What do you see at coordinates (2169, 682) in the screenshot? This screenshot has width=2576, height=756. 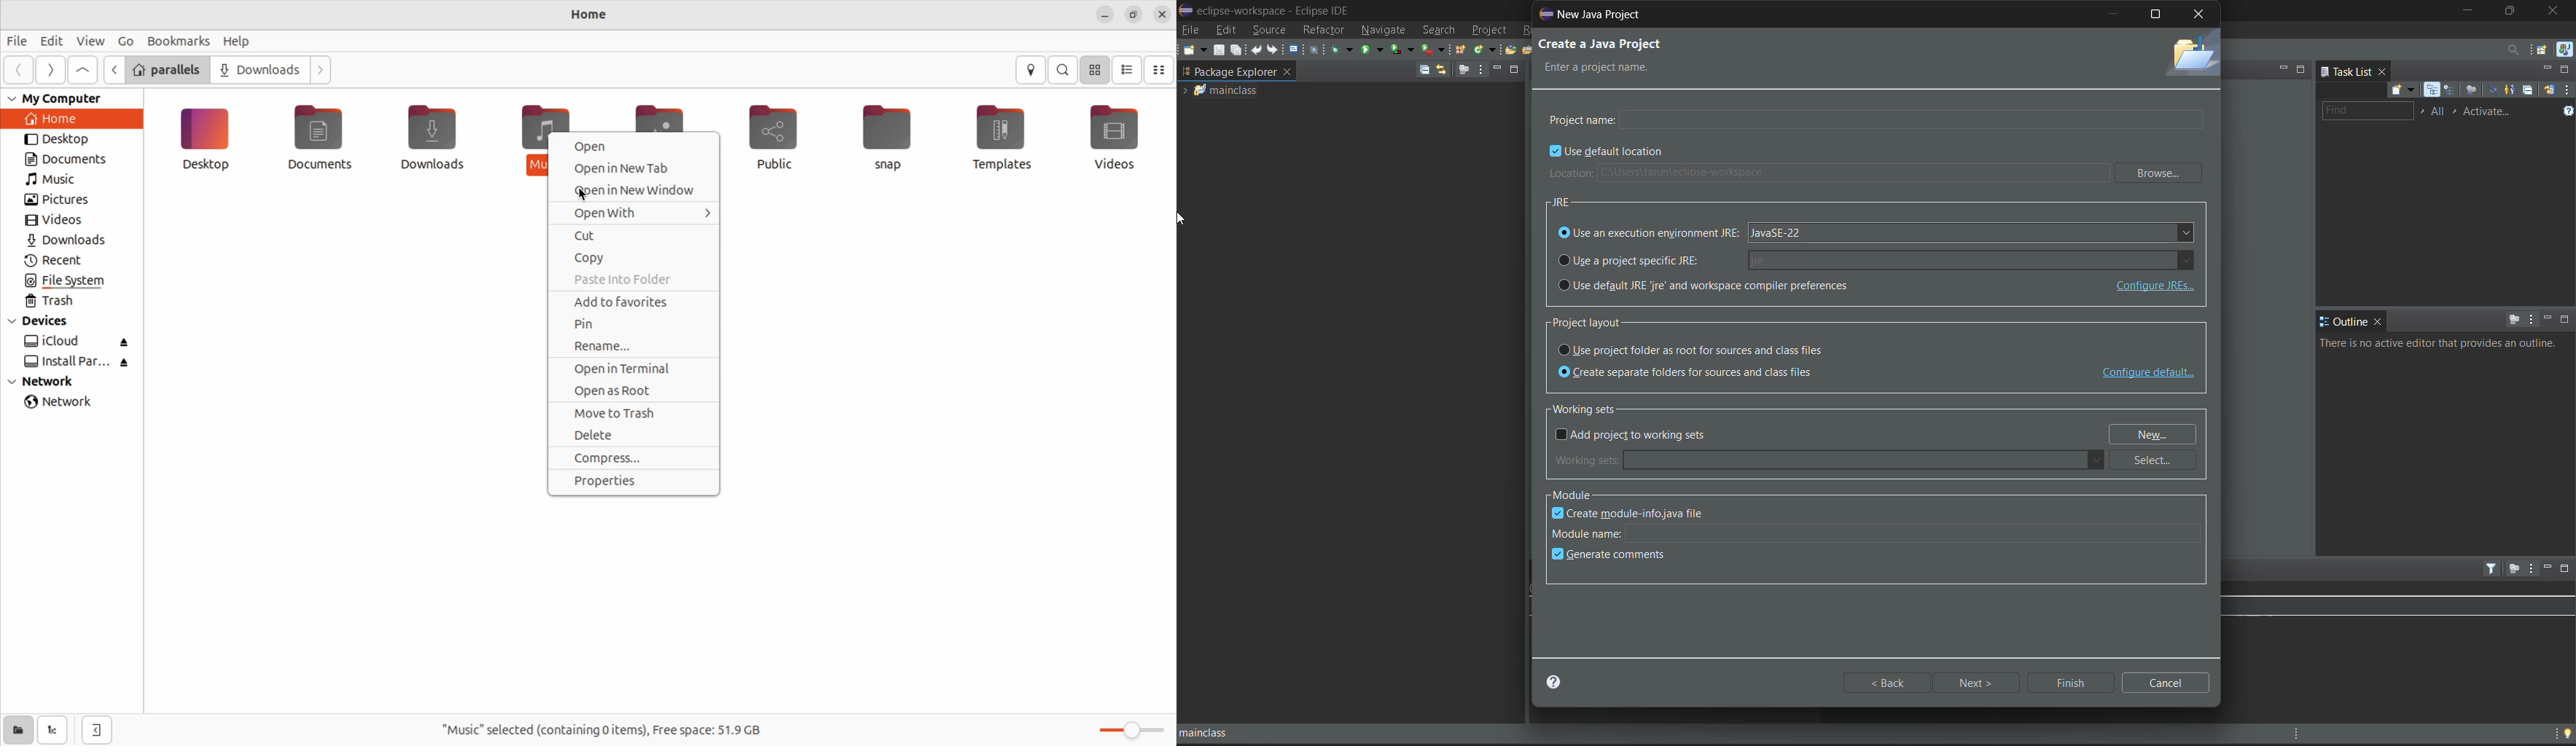 I see `cancel` at bounding box center [2169, 682].